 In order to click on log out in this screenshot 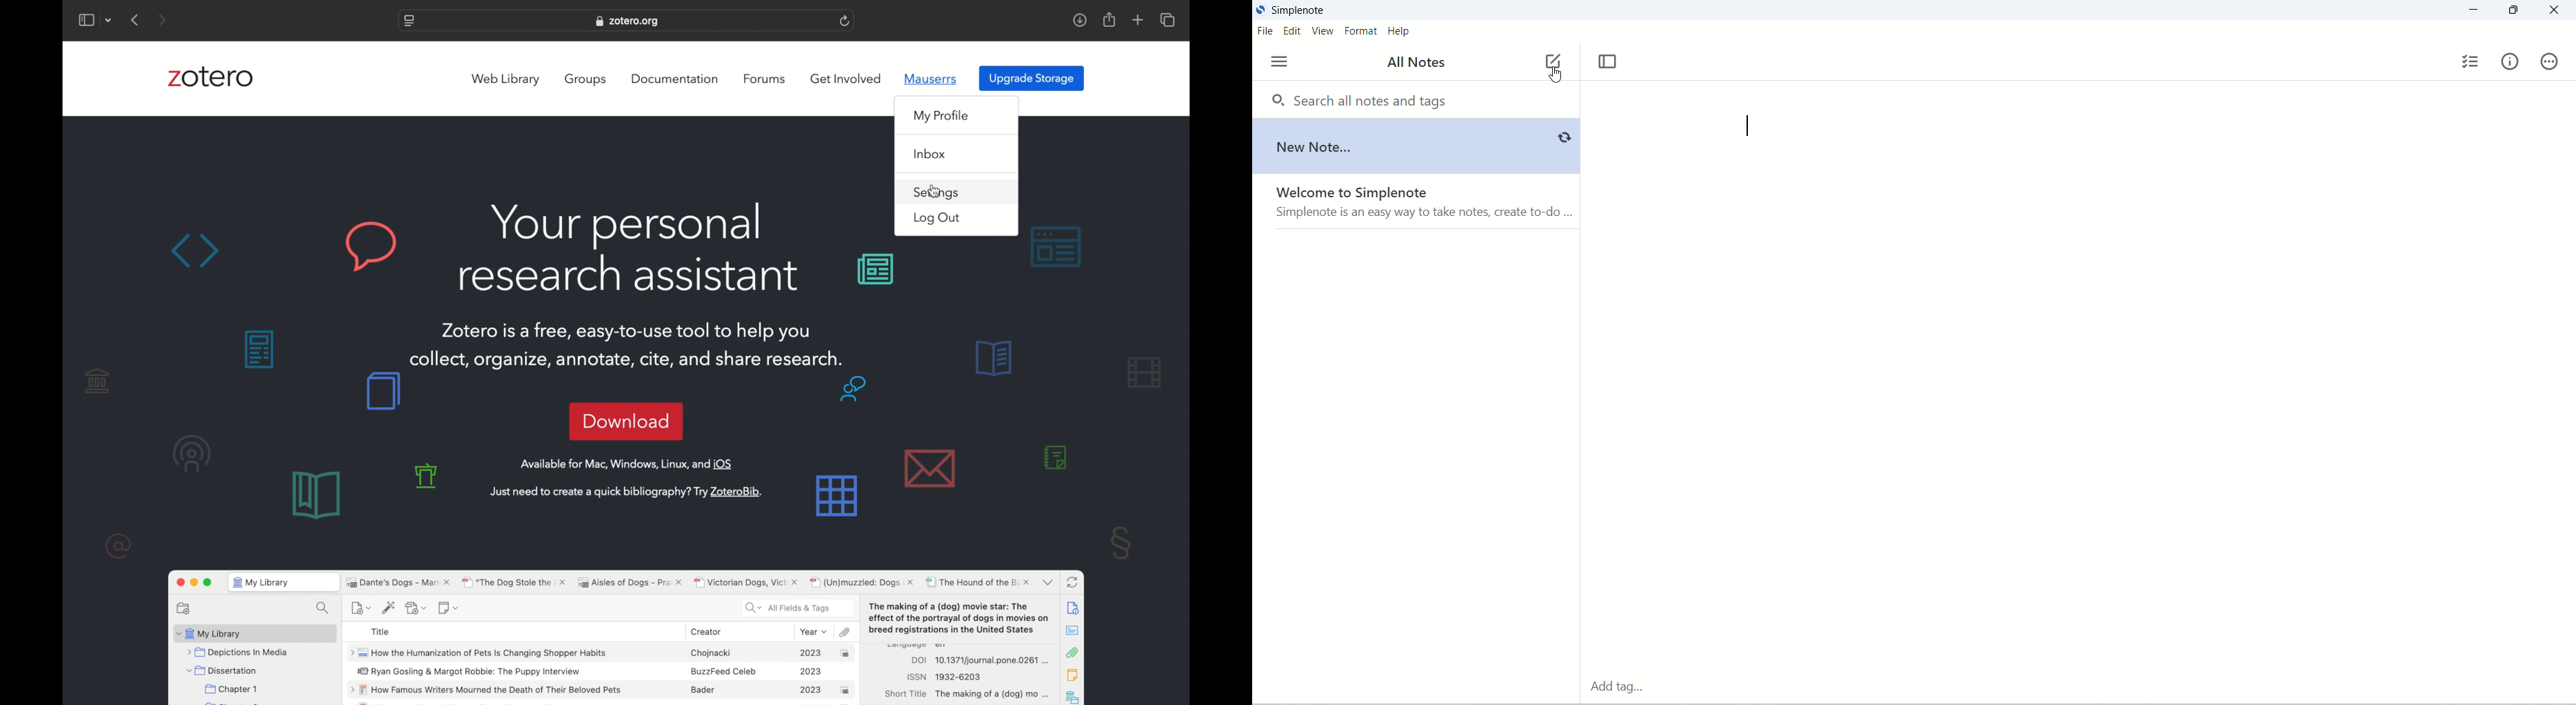, I will do `click(940, 219)`.